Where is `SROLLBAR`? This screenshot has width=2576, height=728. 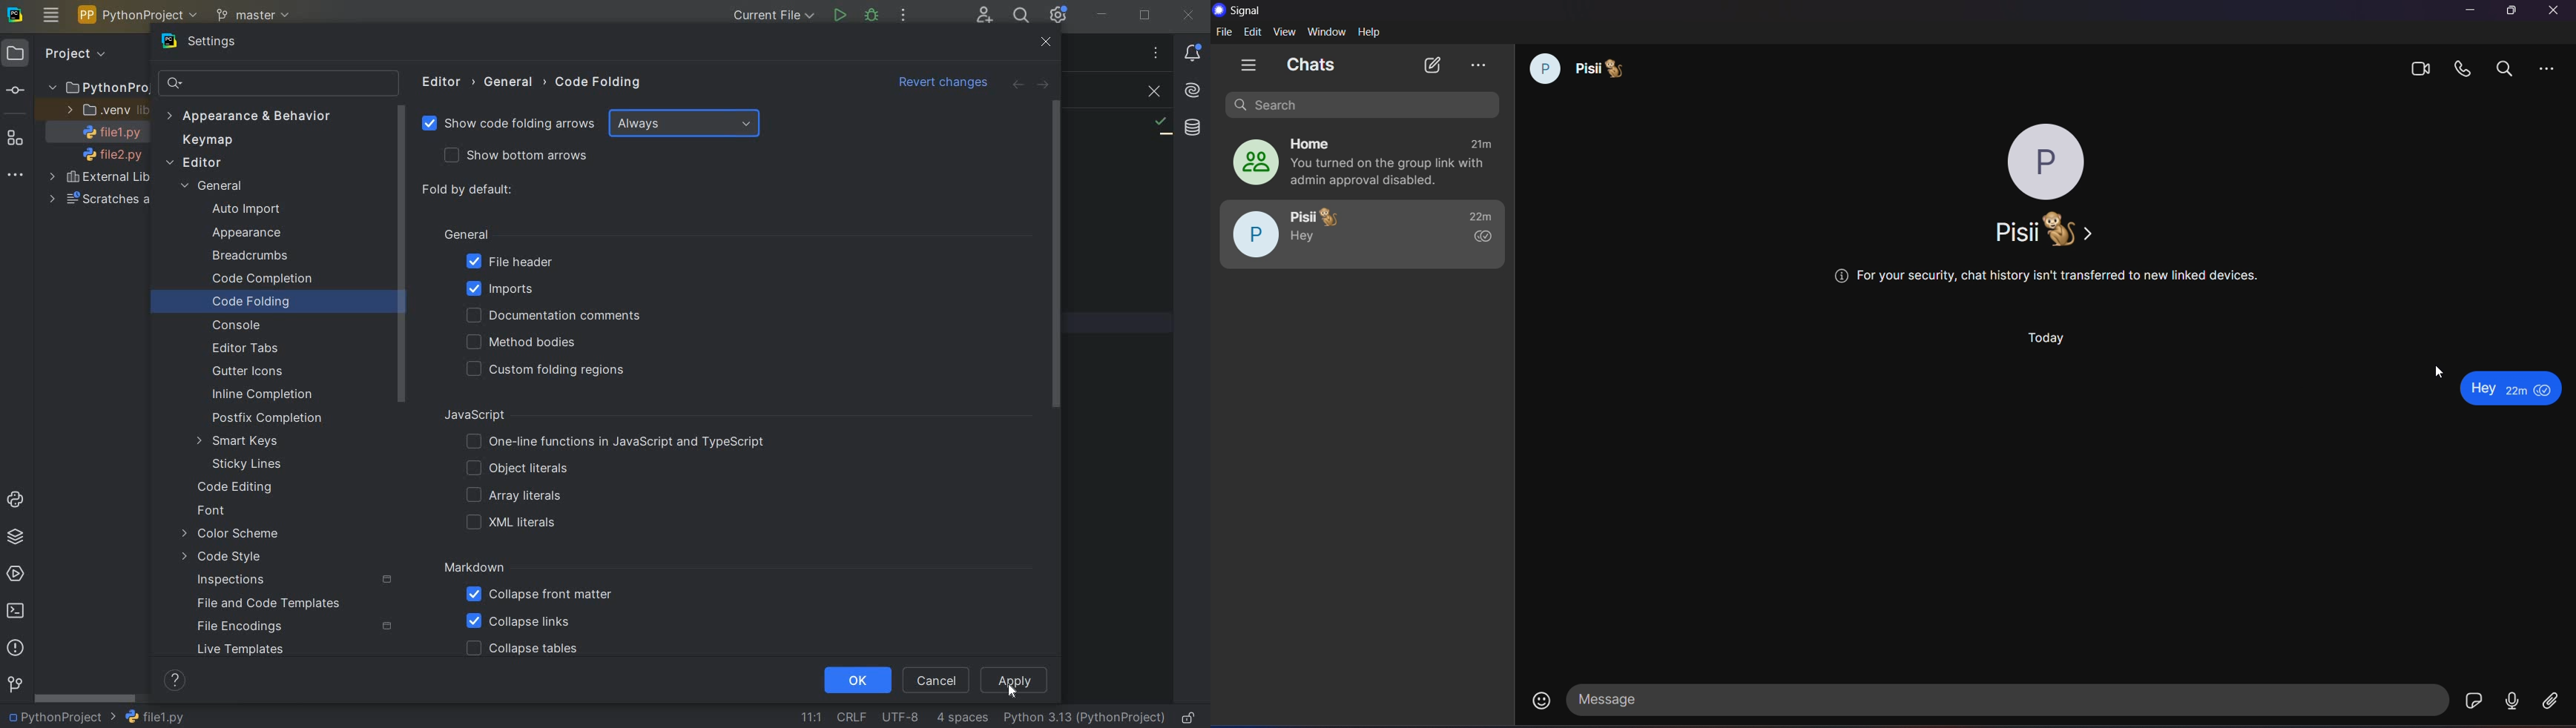
SROLLBAR is located at coordinates (404, 256).